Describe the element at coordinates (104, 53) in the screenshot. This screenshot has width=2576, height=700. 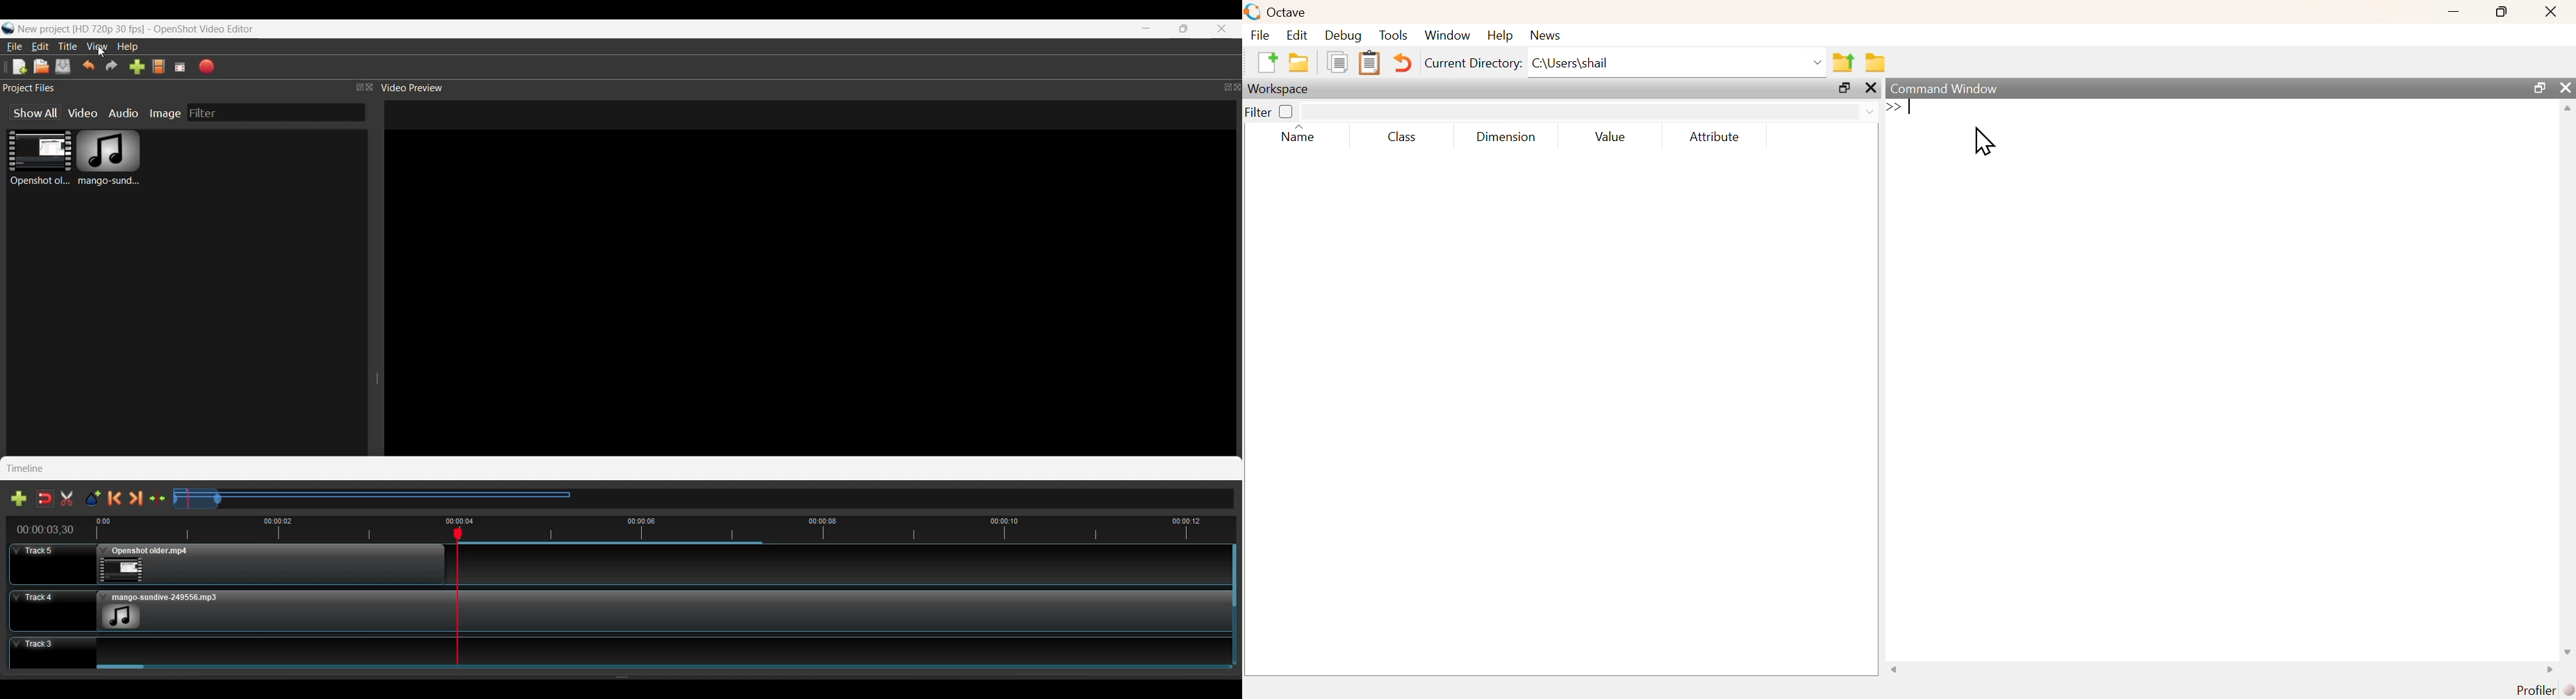
I see `Cursor` at that location.